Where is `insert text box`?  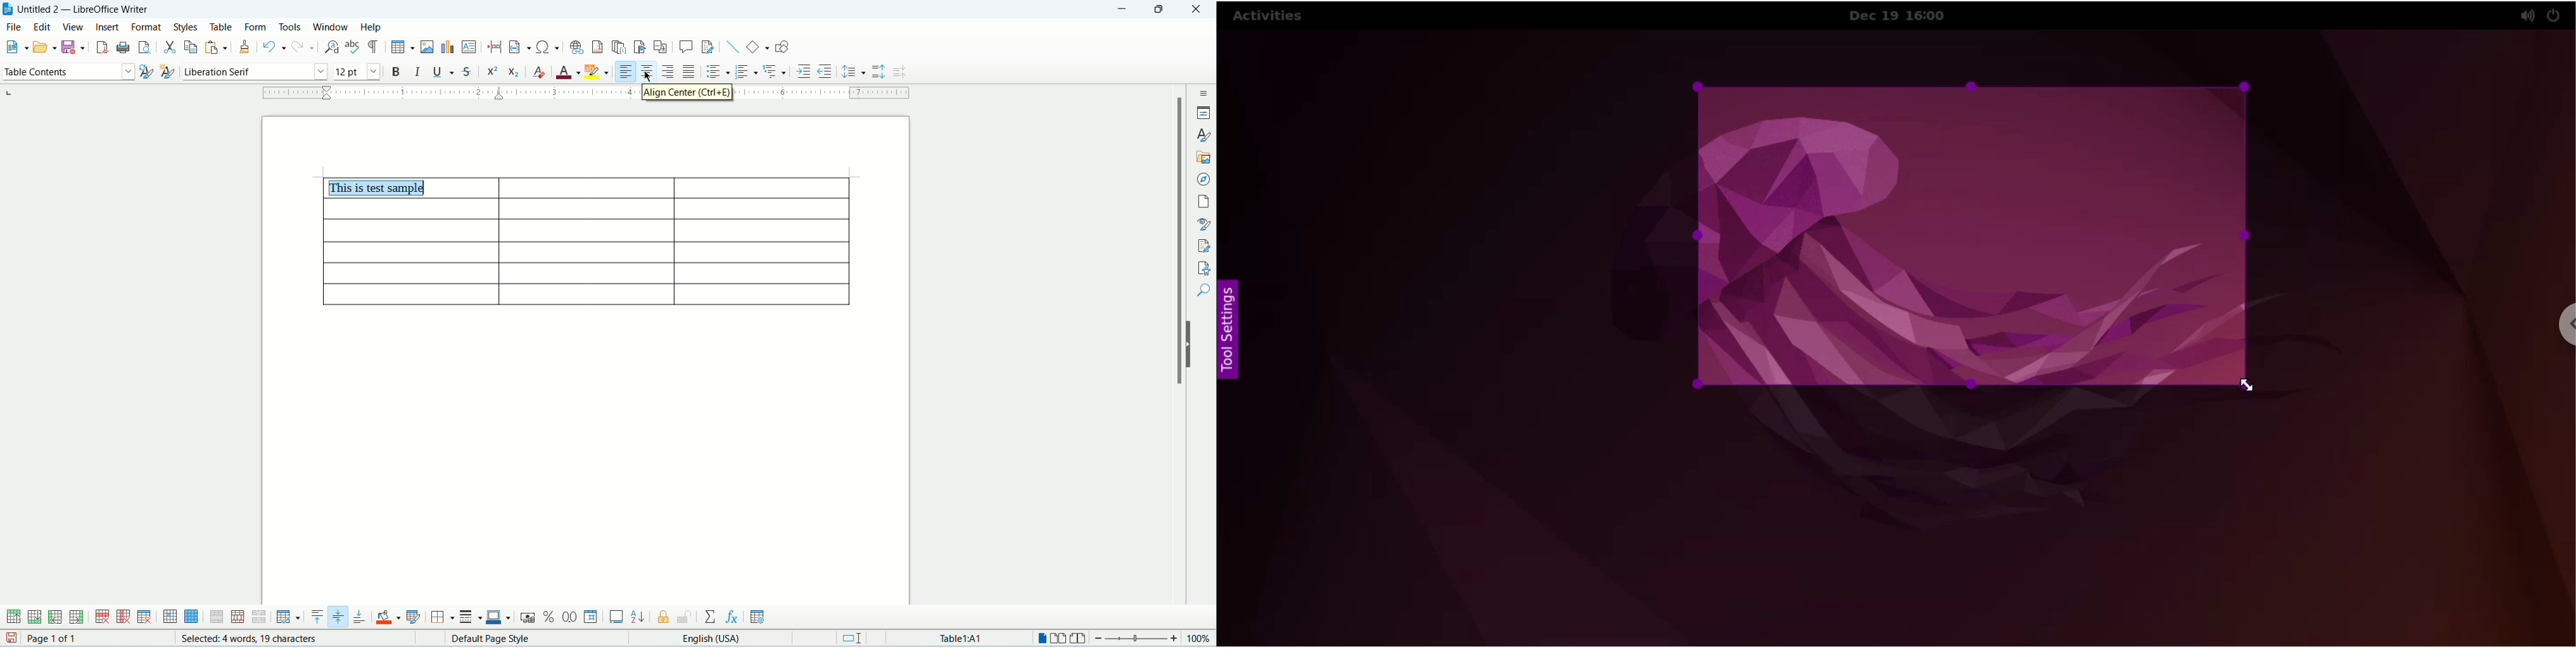 insert text box is located at coordinates (469, 47).